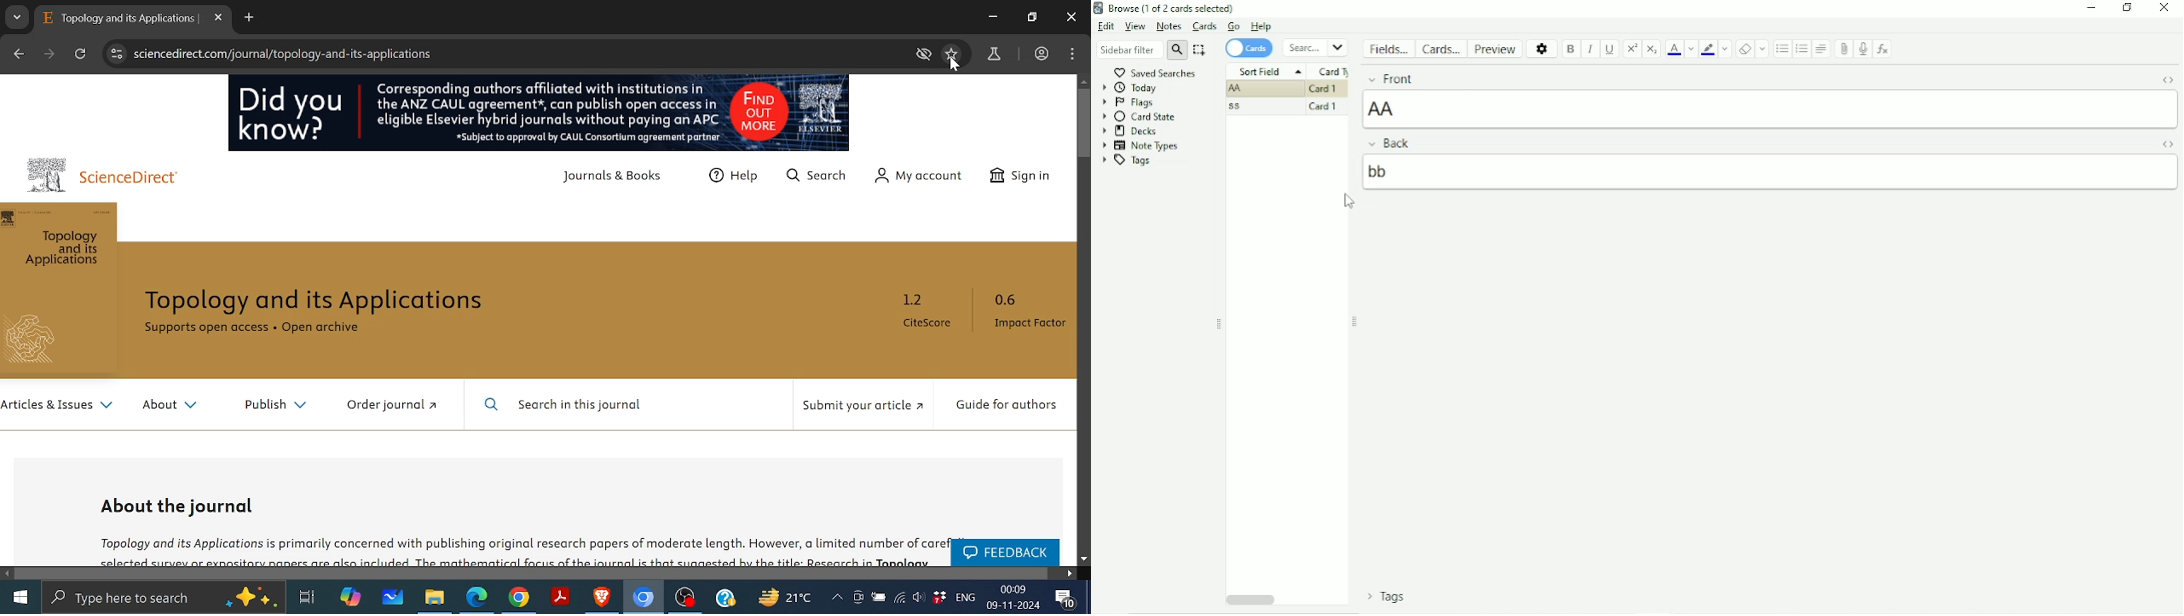 This screenshot has height=616, width=2184. I want to click on Cards, so click(1205, 27).